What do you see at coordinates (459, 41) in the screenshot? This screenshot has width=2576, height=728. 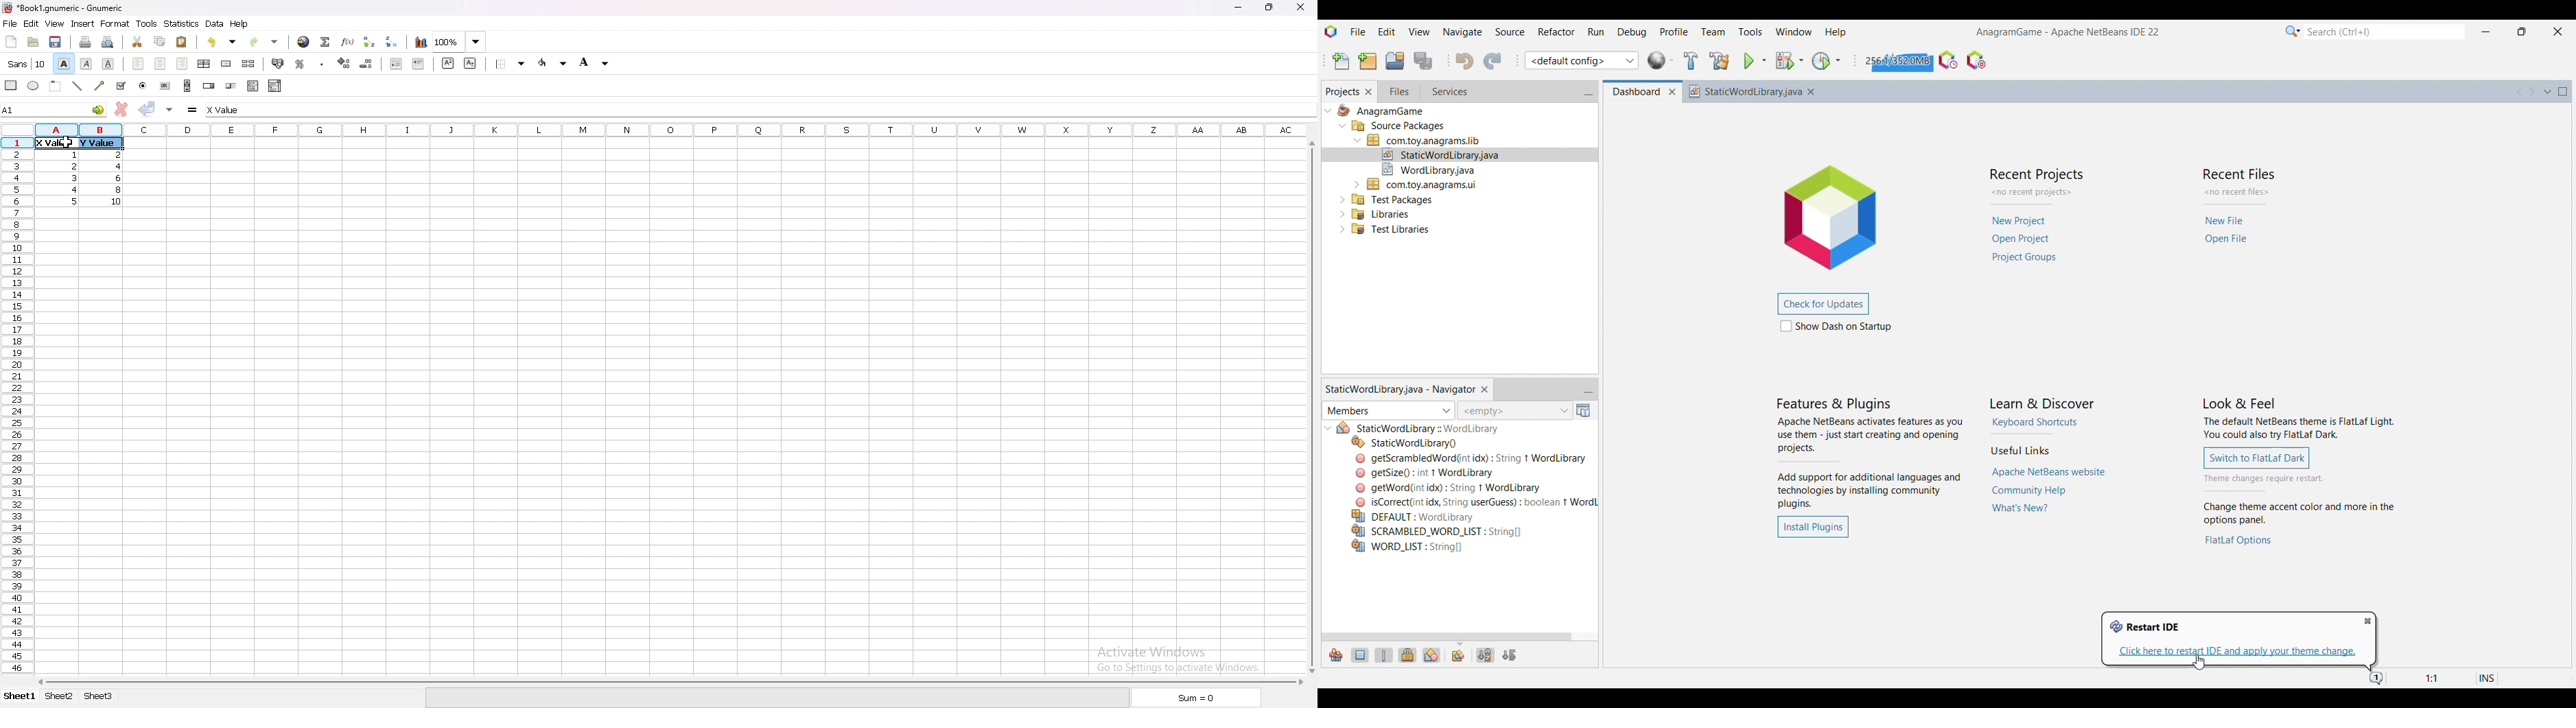 I see `zoom` at bounding box center [459, 41].